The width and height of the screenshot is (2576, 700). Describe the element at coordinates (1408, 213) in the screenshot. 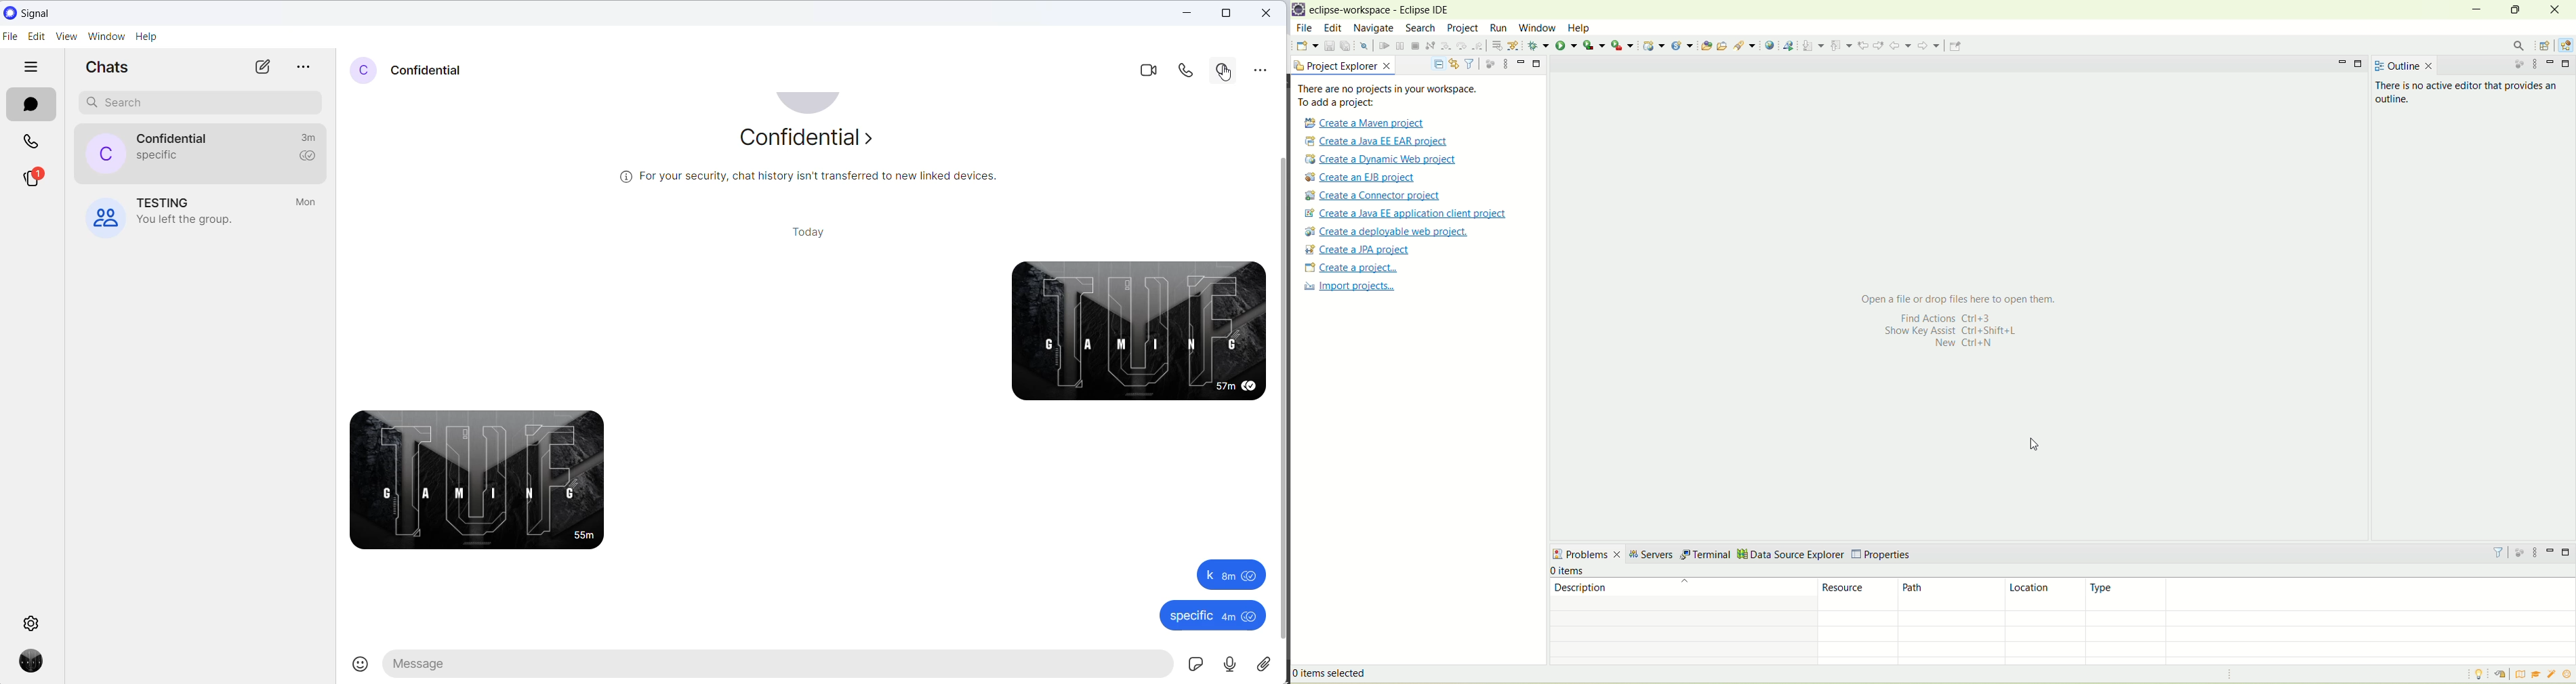

I see `Create a Java EE application client proje t` at that location.